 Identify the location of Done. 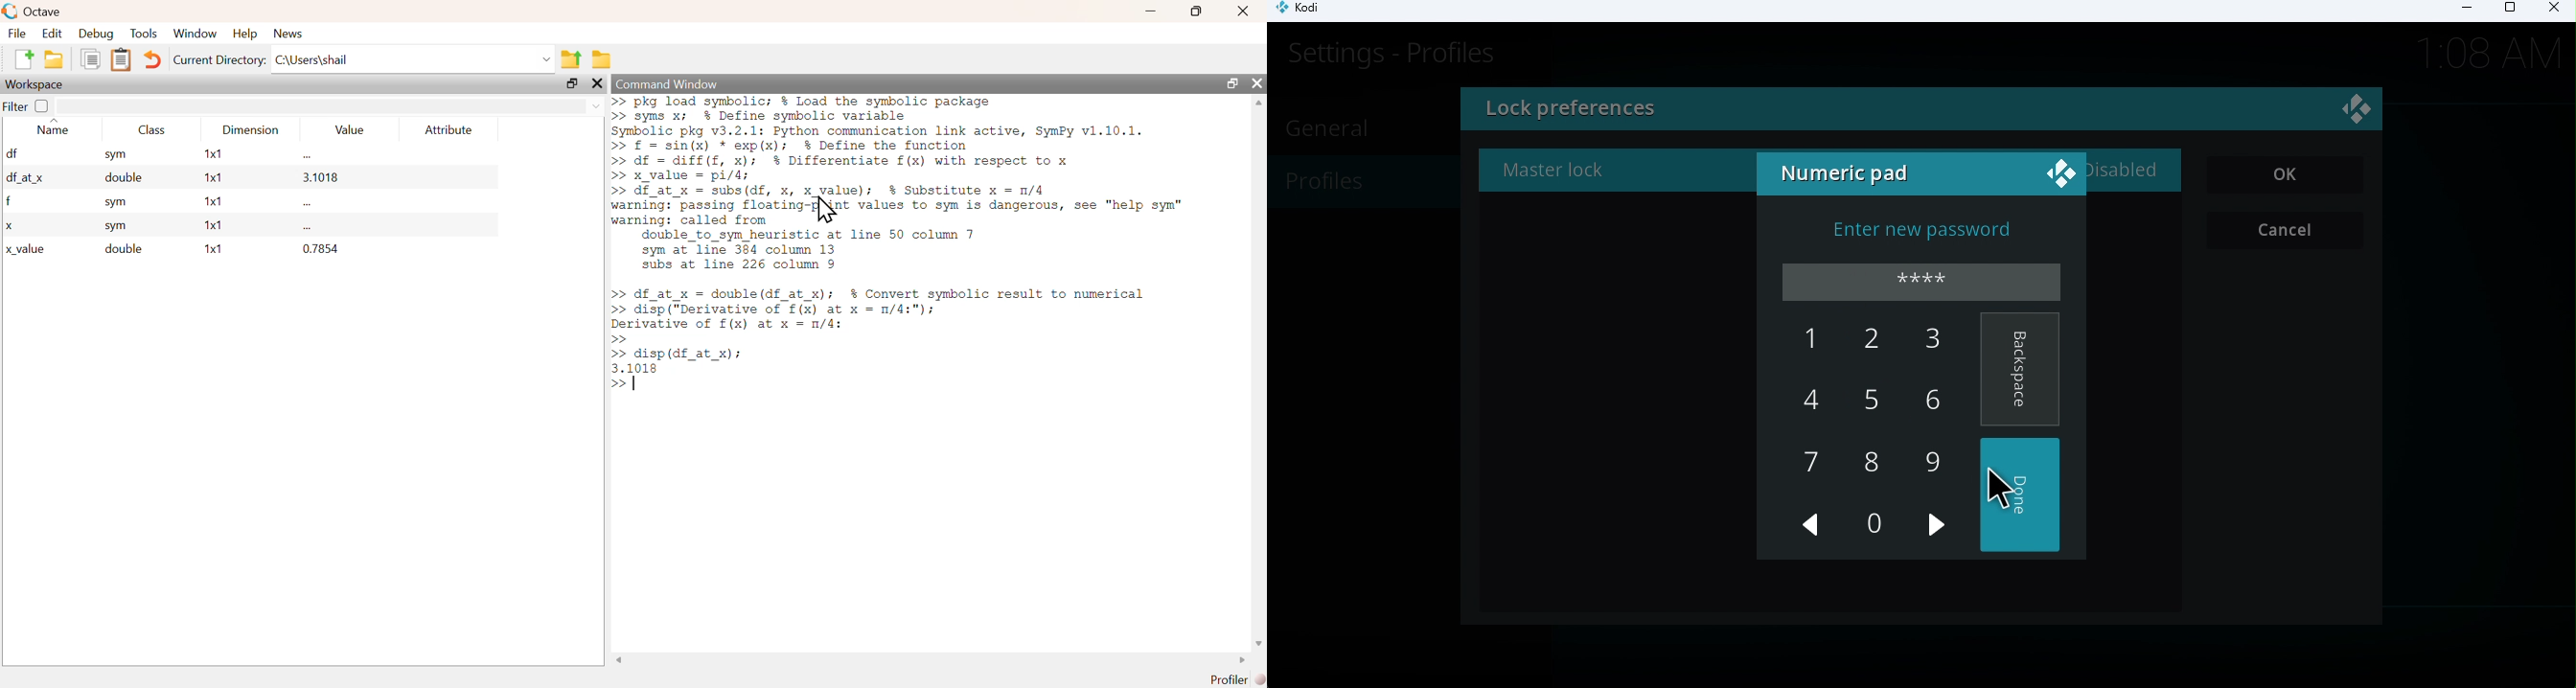
(2023, 494).